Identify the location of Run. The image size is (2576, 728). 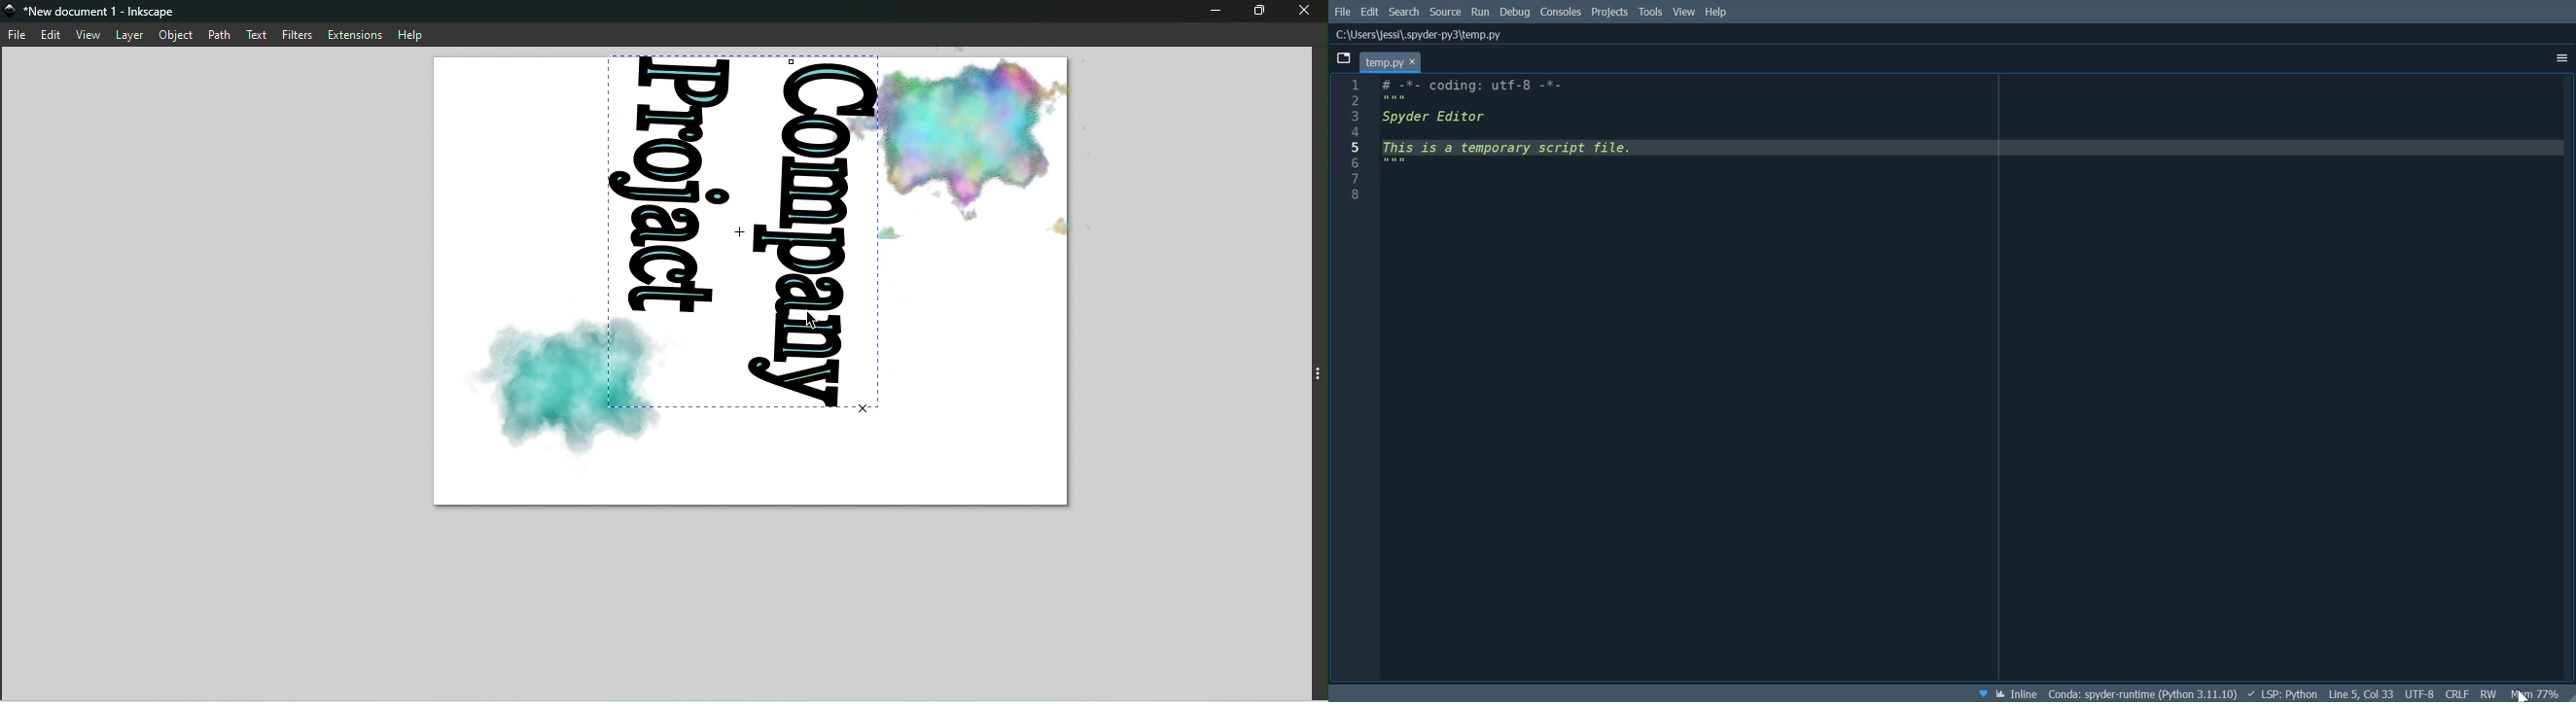
(1481, 13).